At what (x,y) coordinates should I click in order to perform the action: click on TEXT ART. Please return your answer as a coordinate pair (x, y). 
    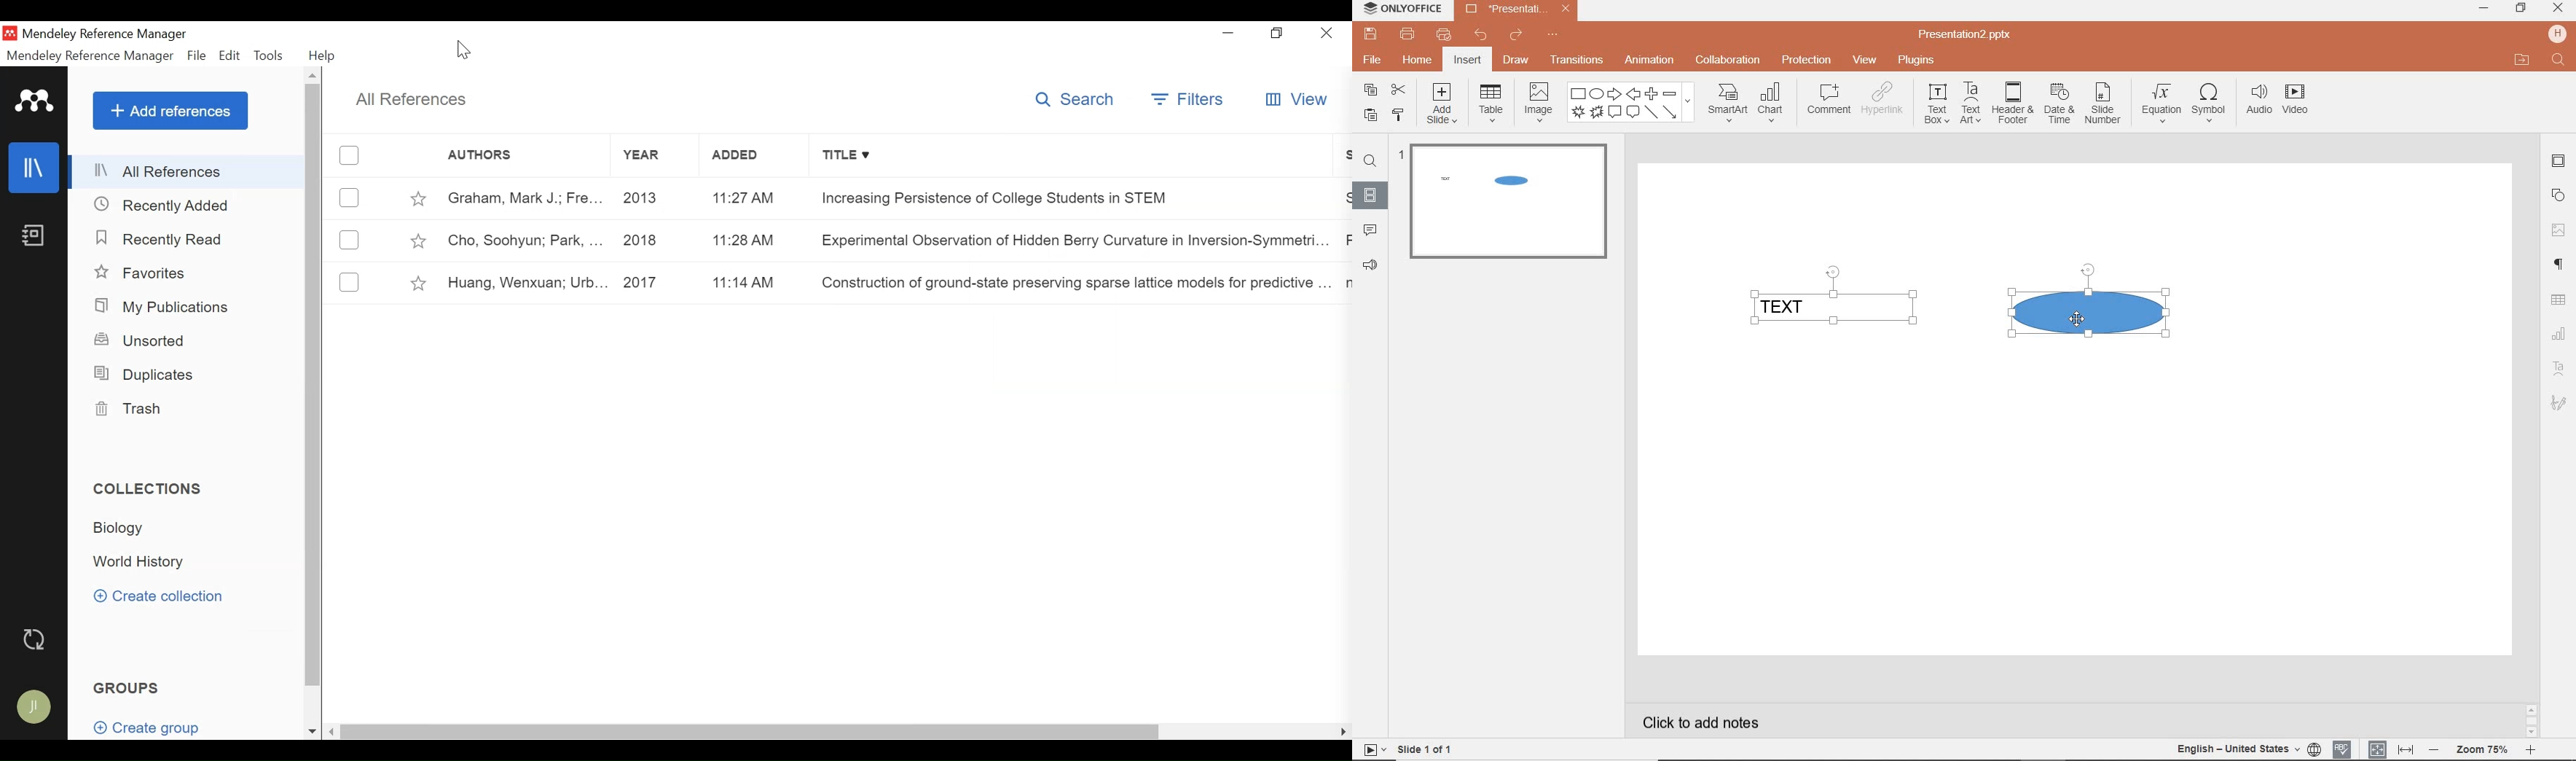
    Looking at the image, I should click on (2556, 405).